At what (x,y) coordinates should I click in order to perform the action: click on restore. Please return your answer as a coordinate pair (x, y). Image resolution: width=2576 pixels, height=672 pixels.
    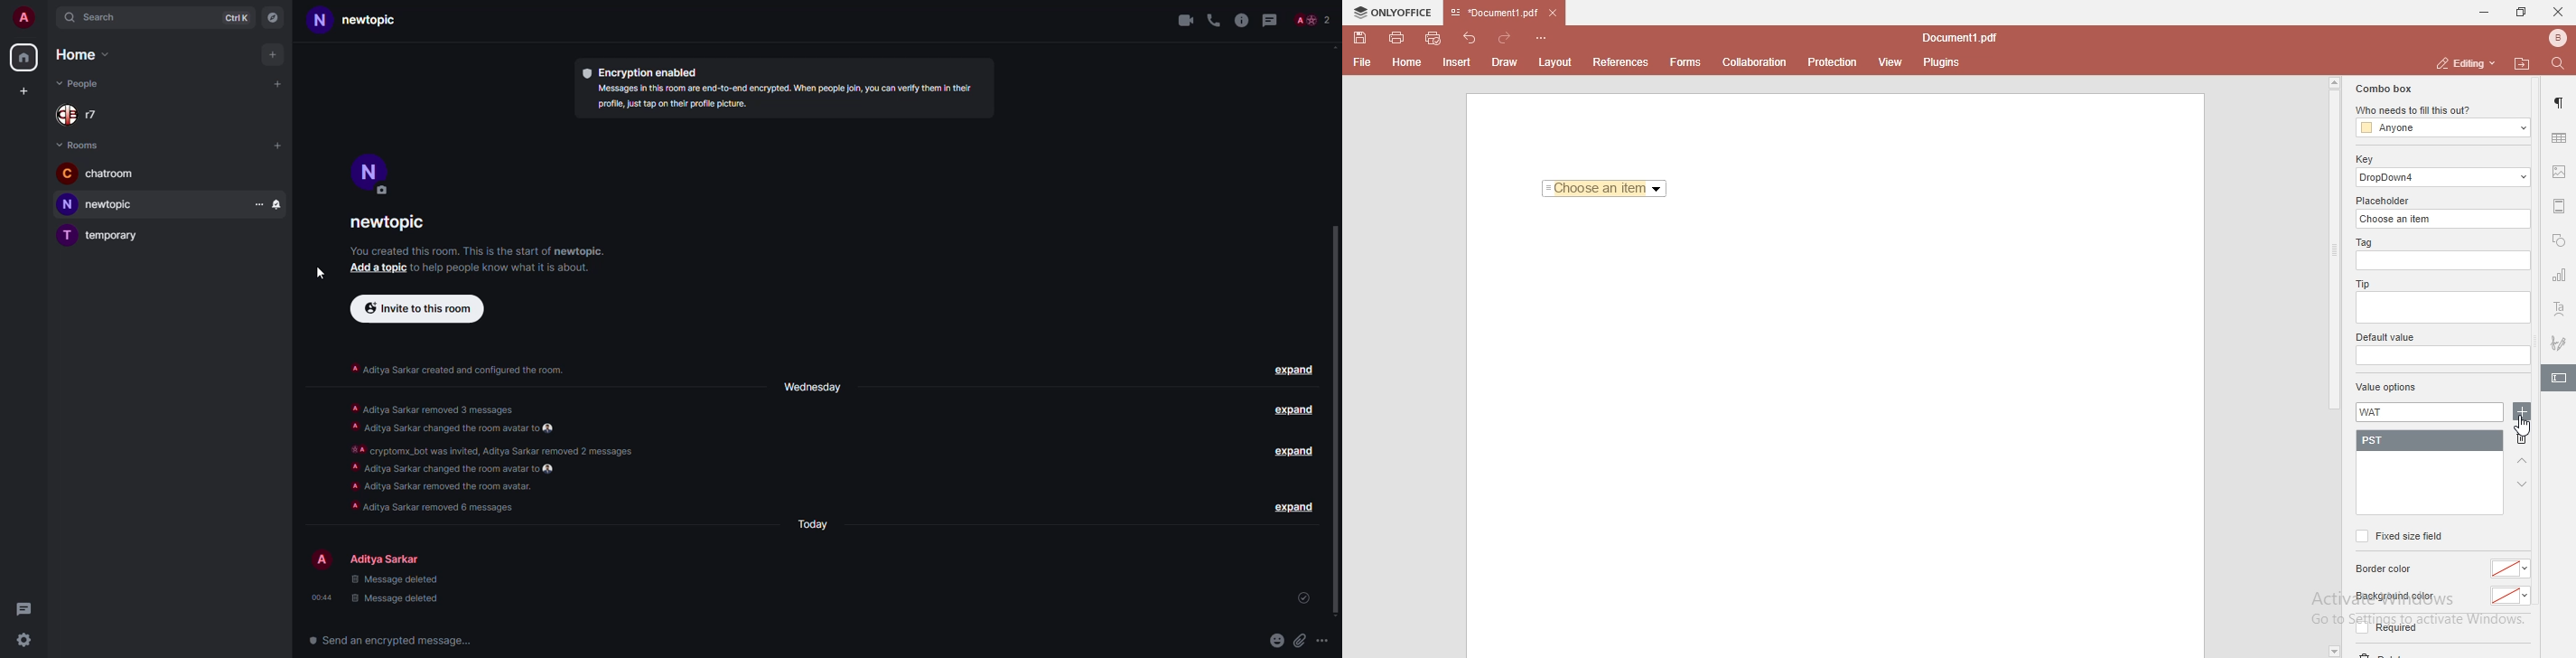
    Looking at the image, I should click on (2520, 13).